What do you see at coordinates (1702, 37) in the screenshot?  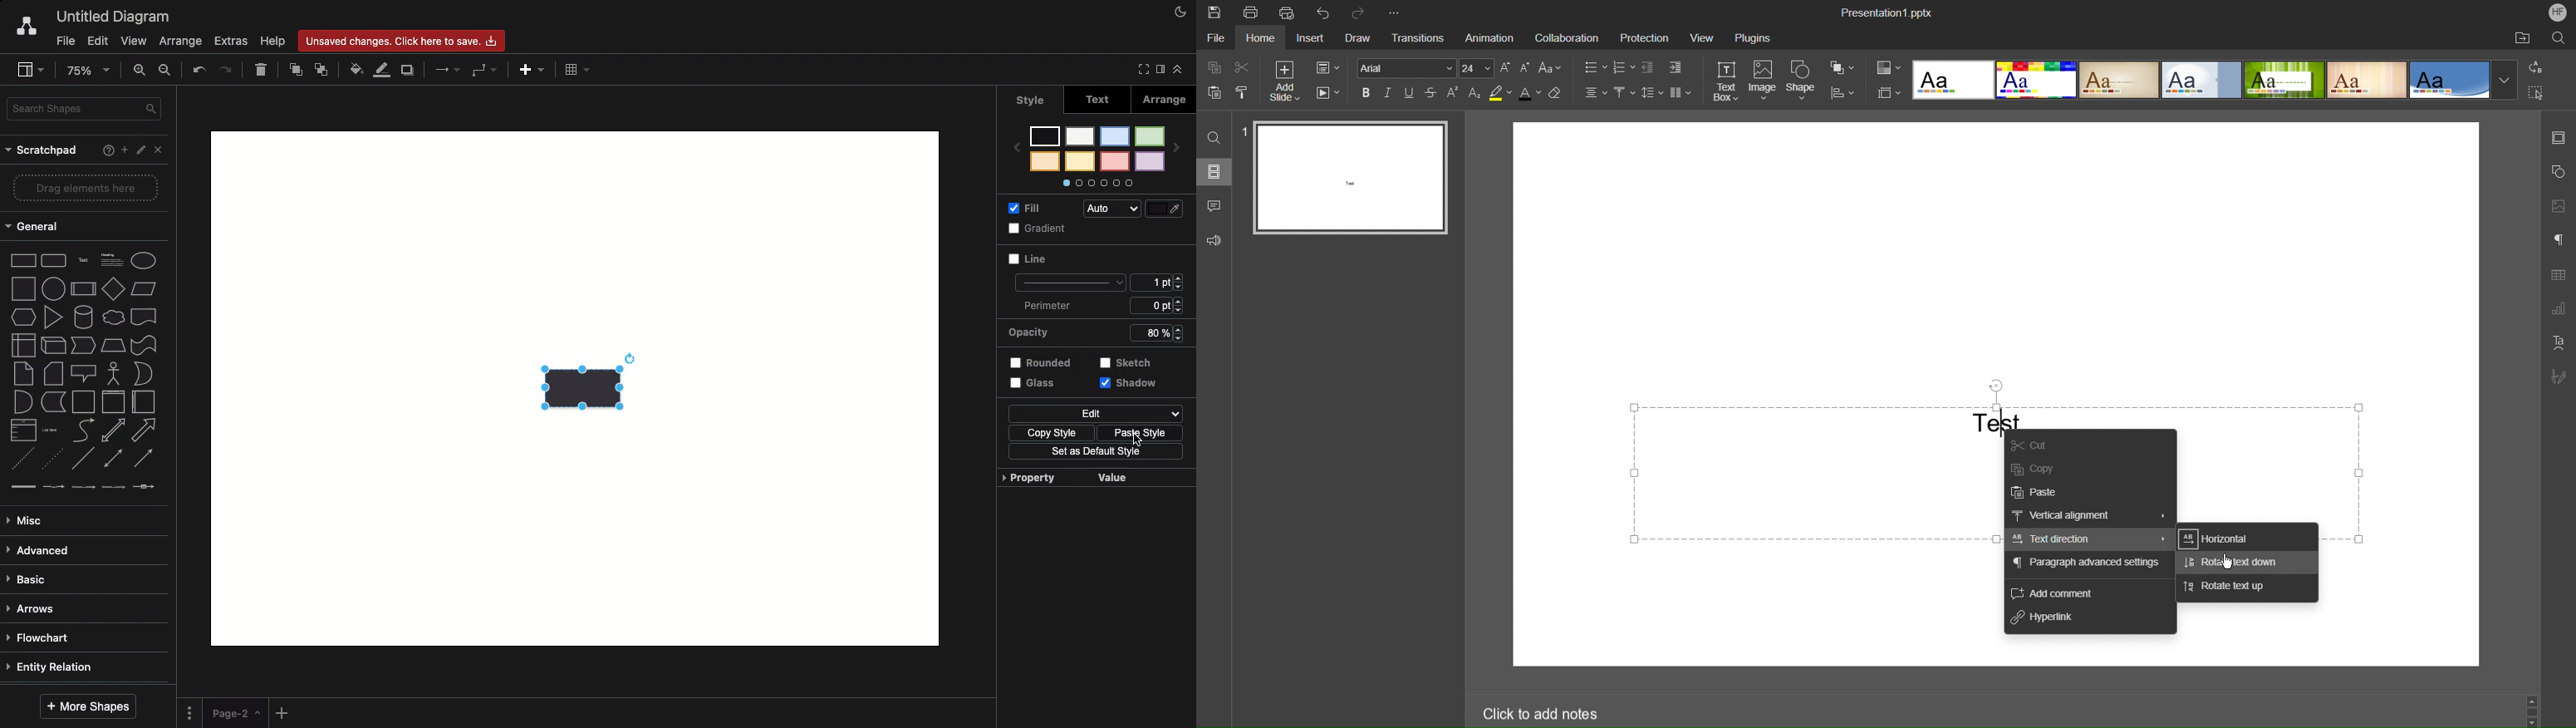 I see `View` at bounding box center [1702, 37].